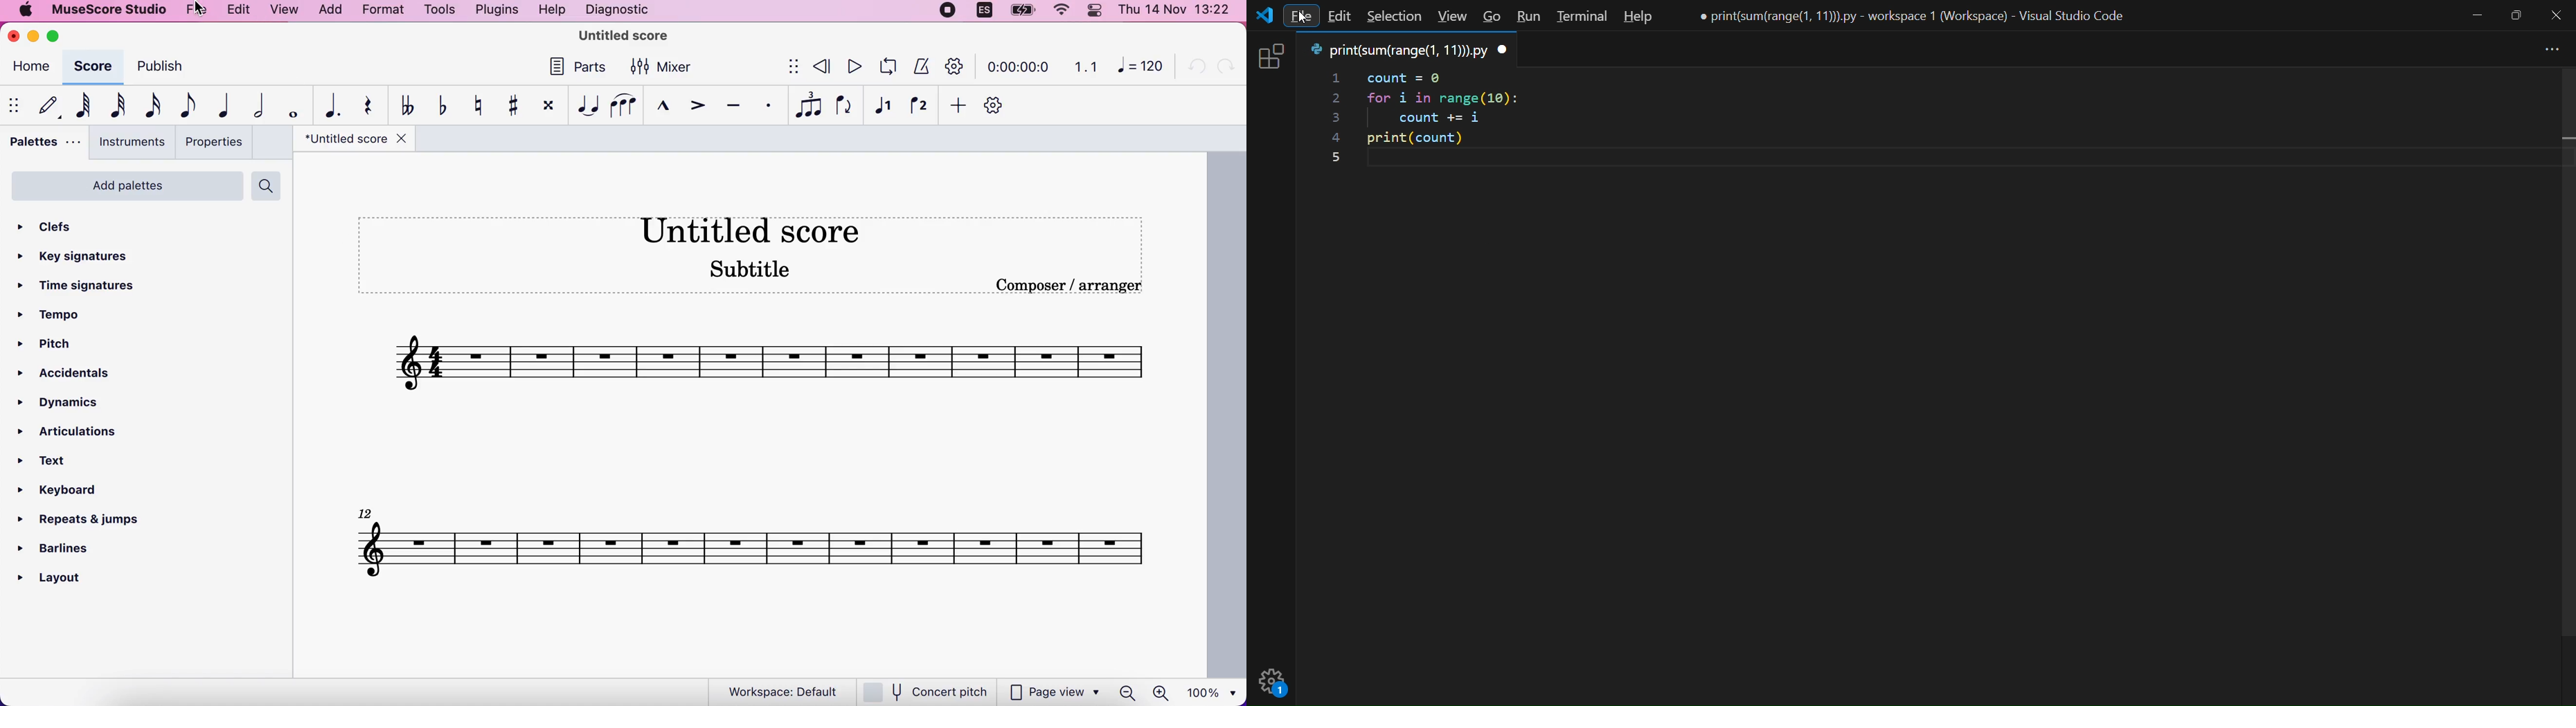 The width and height of the screenshot is (2576, 728). What do you see at coordinates (46, 105) in the screenshot?
I see `default` at bounding box center [46, 105].